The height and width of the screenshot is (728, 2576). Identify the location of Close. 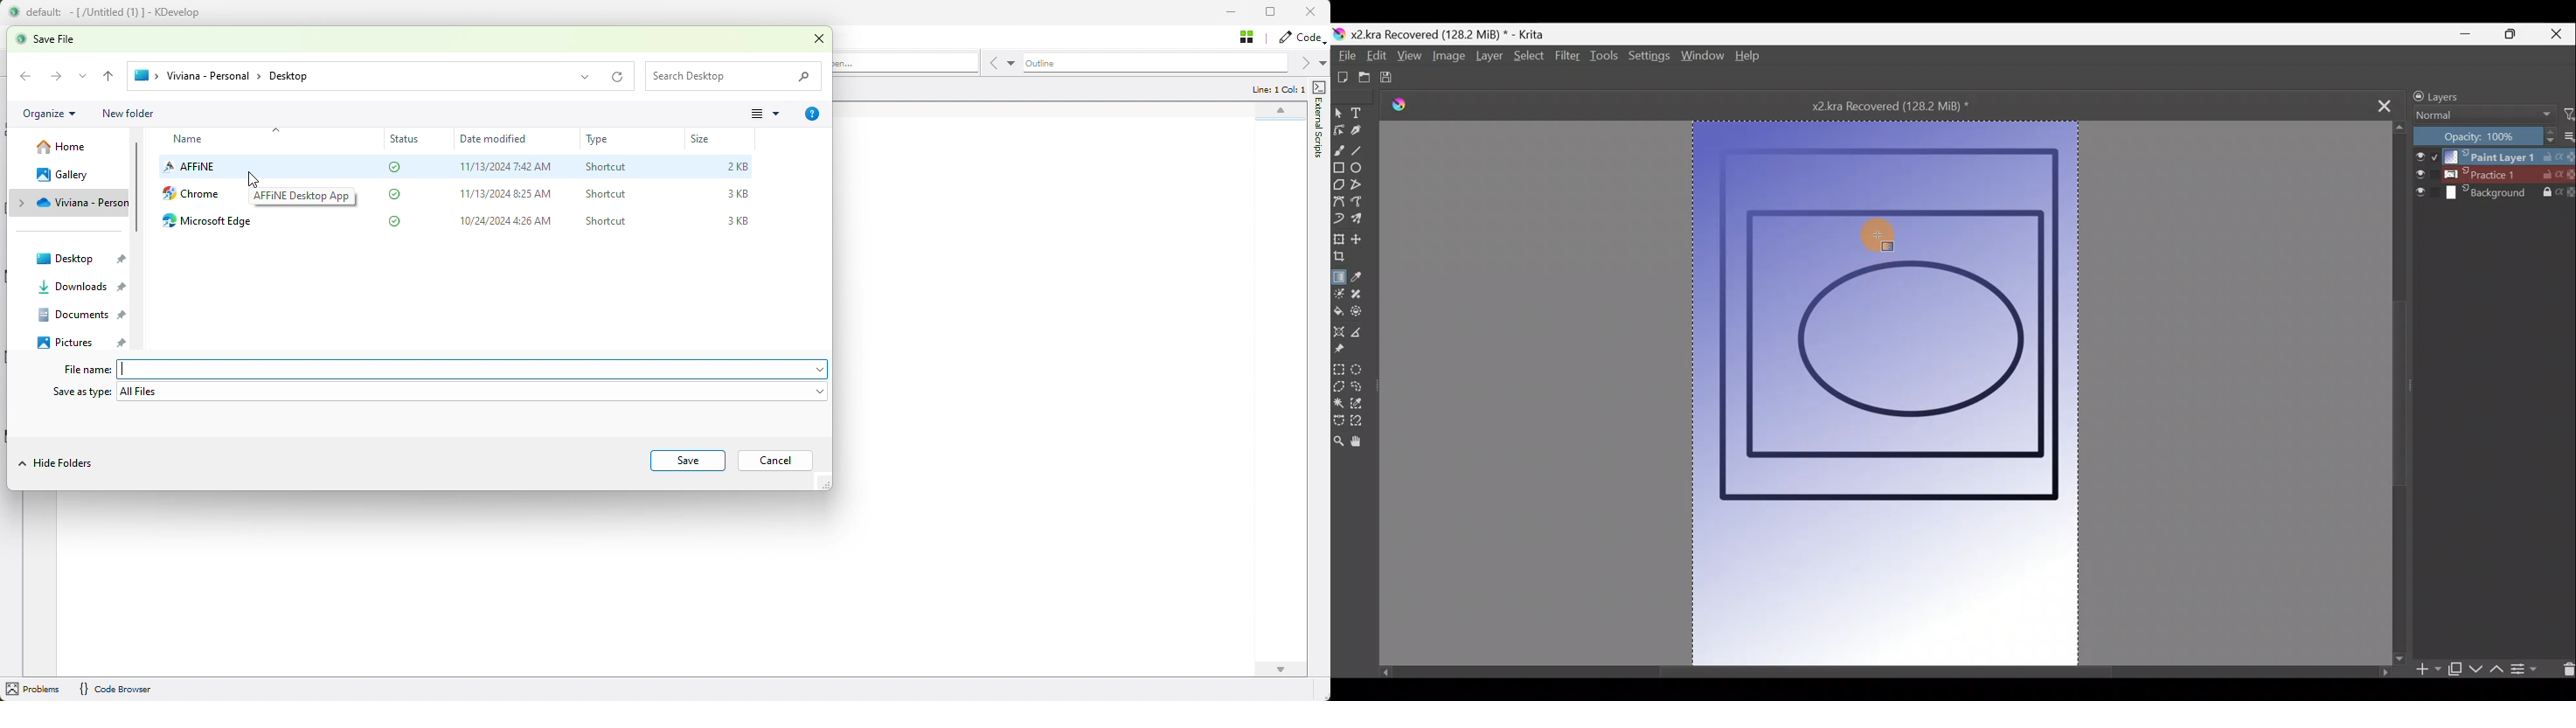
(2560, 33).